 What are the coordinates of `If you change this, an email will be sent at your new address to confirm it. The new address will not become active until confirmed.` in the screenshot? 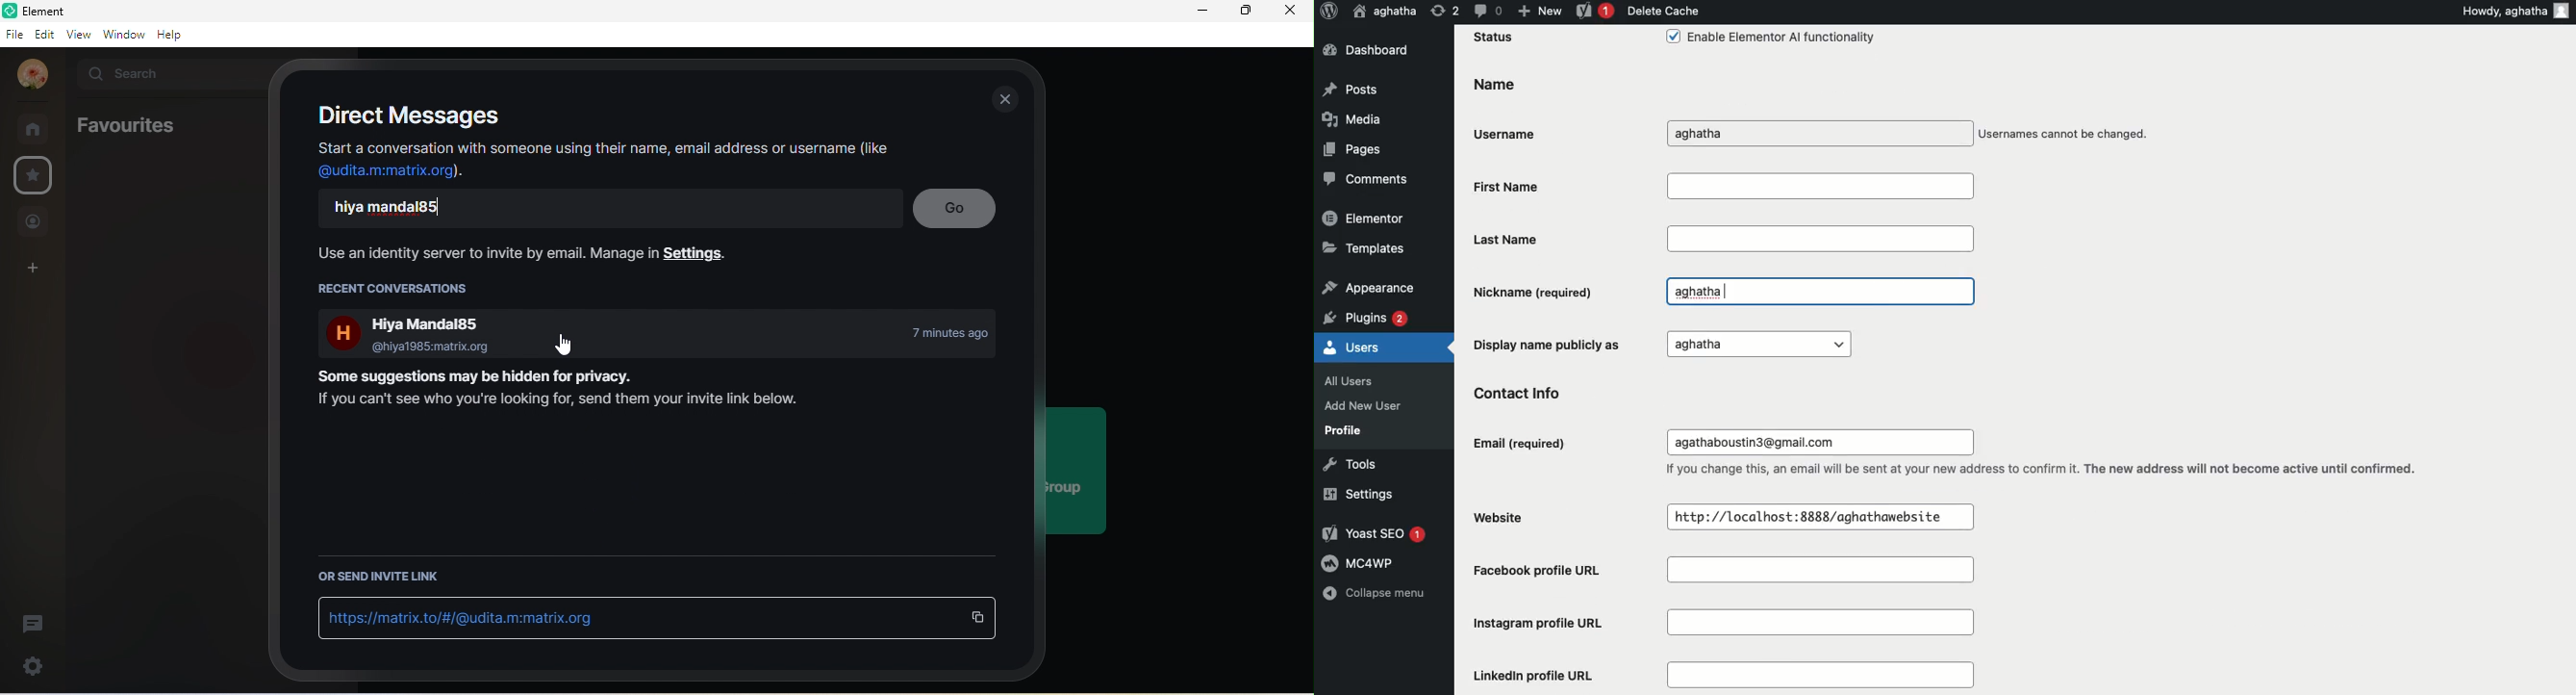 It's located at (2047, 469).